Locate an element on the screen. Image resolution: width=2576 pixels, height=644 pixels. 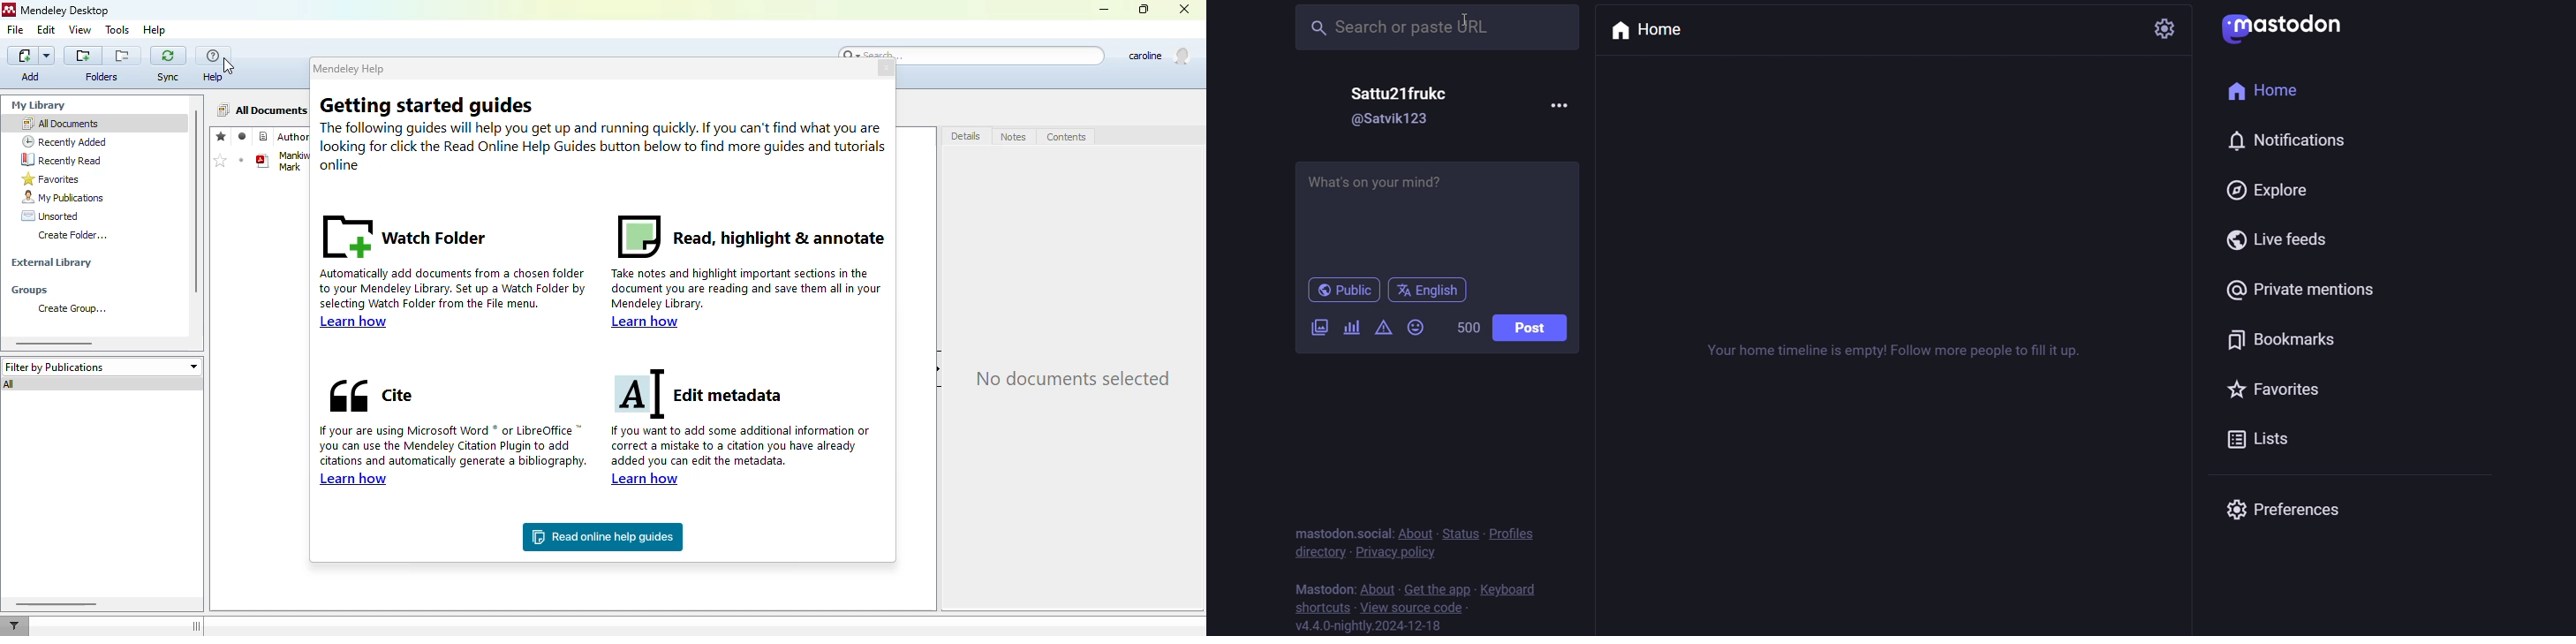
post here is located at coordinates (1434, 212).